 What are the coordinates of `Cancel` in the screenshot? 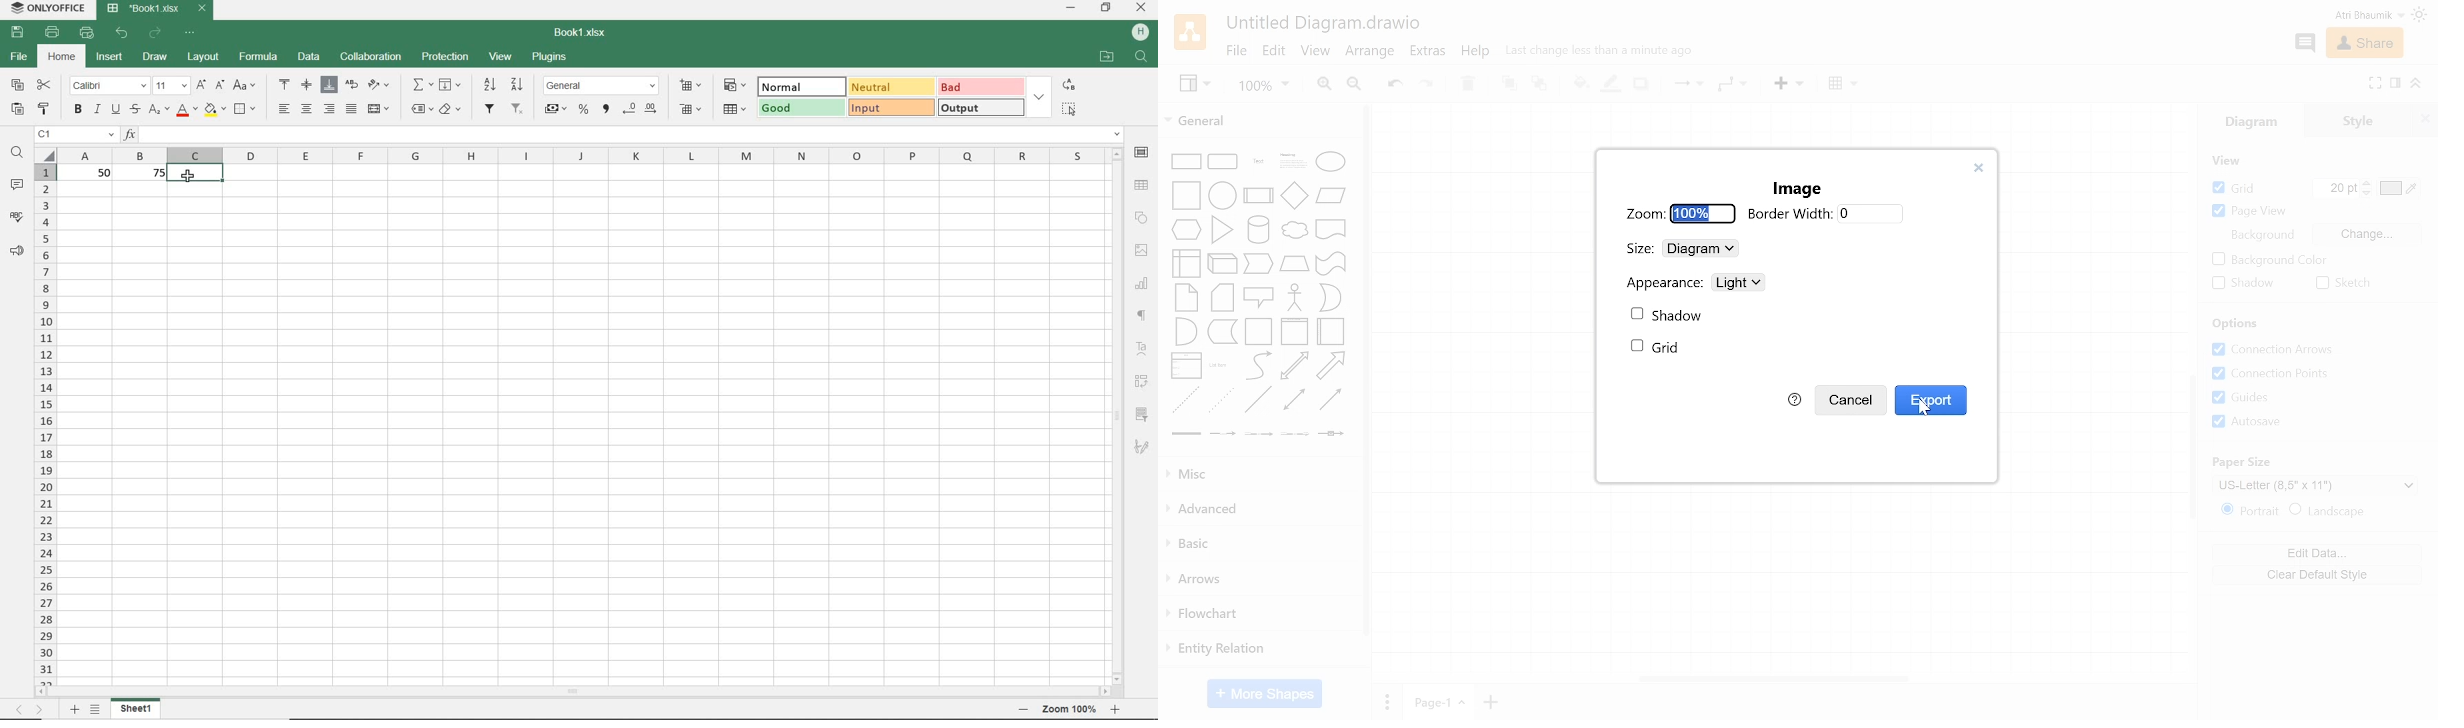 It's located at (1851, 400).